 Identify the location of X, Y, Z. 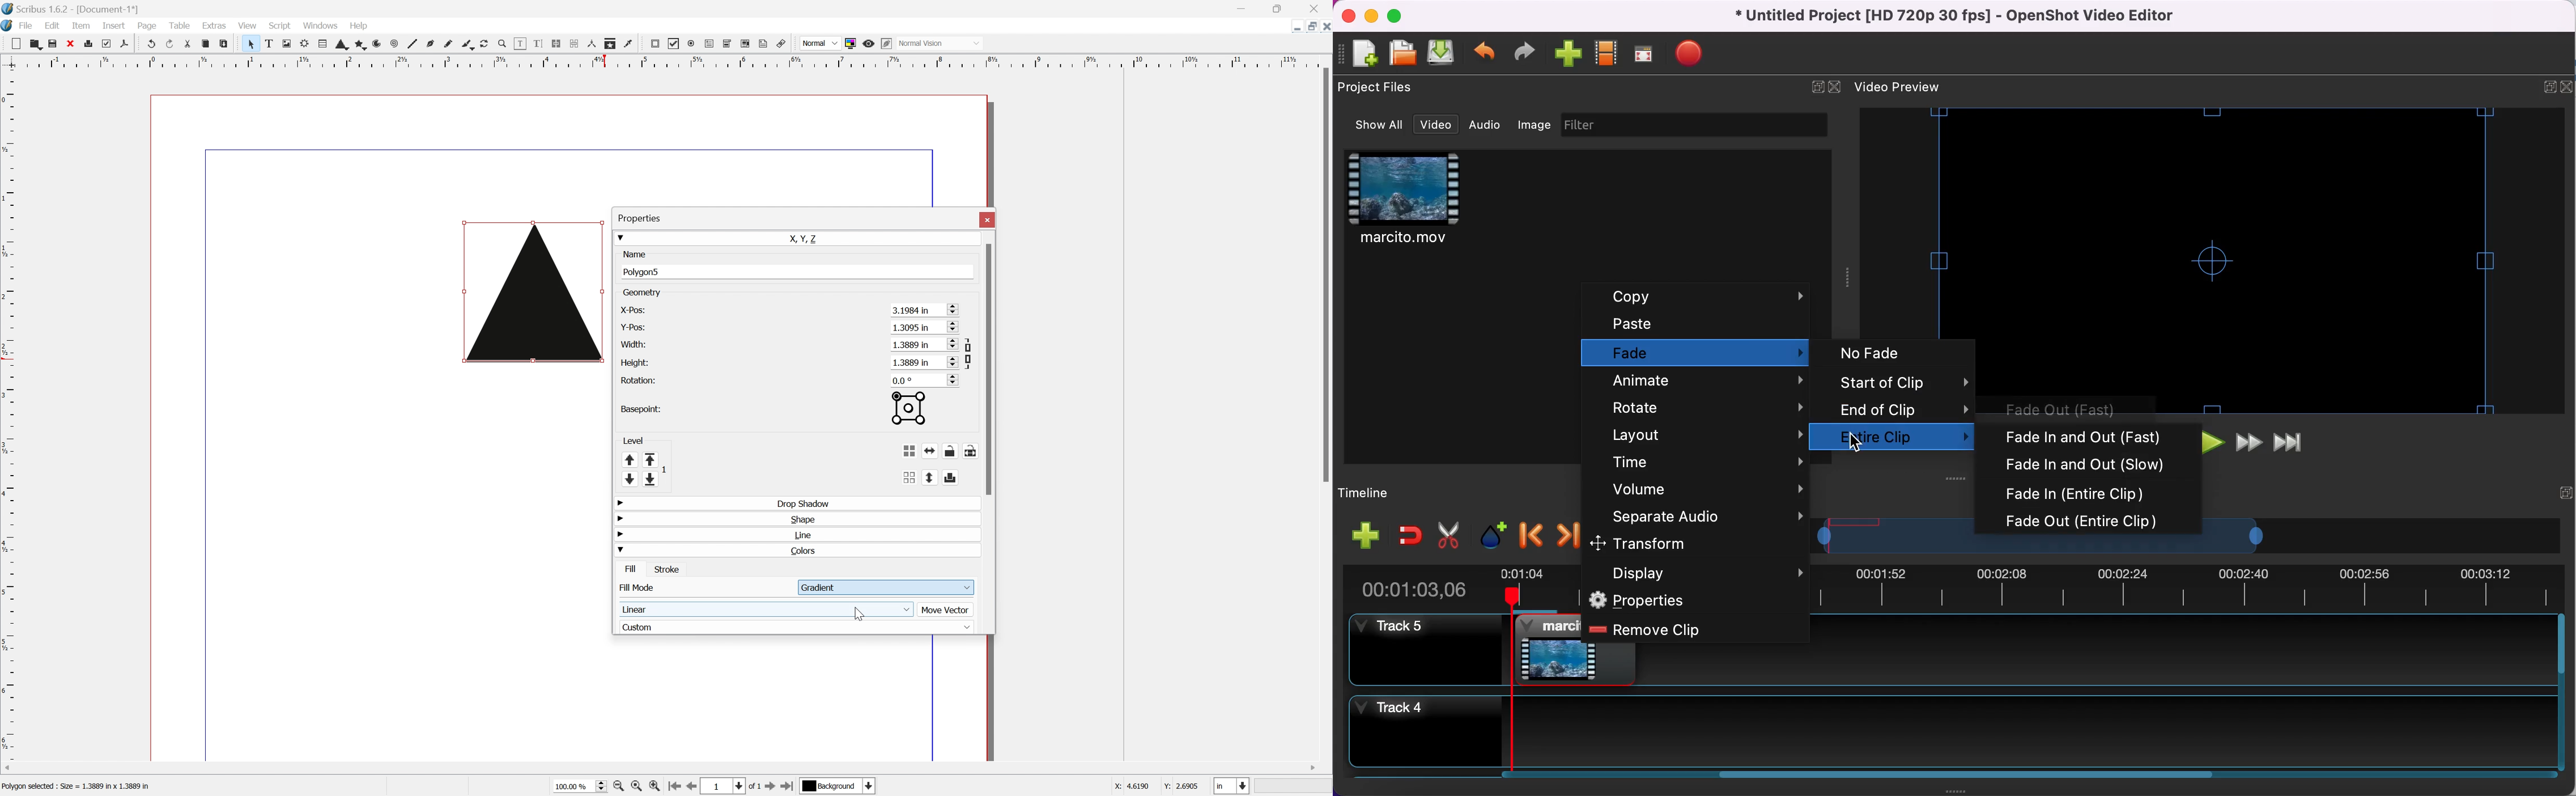
(813, 238).